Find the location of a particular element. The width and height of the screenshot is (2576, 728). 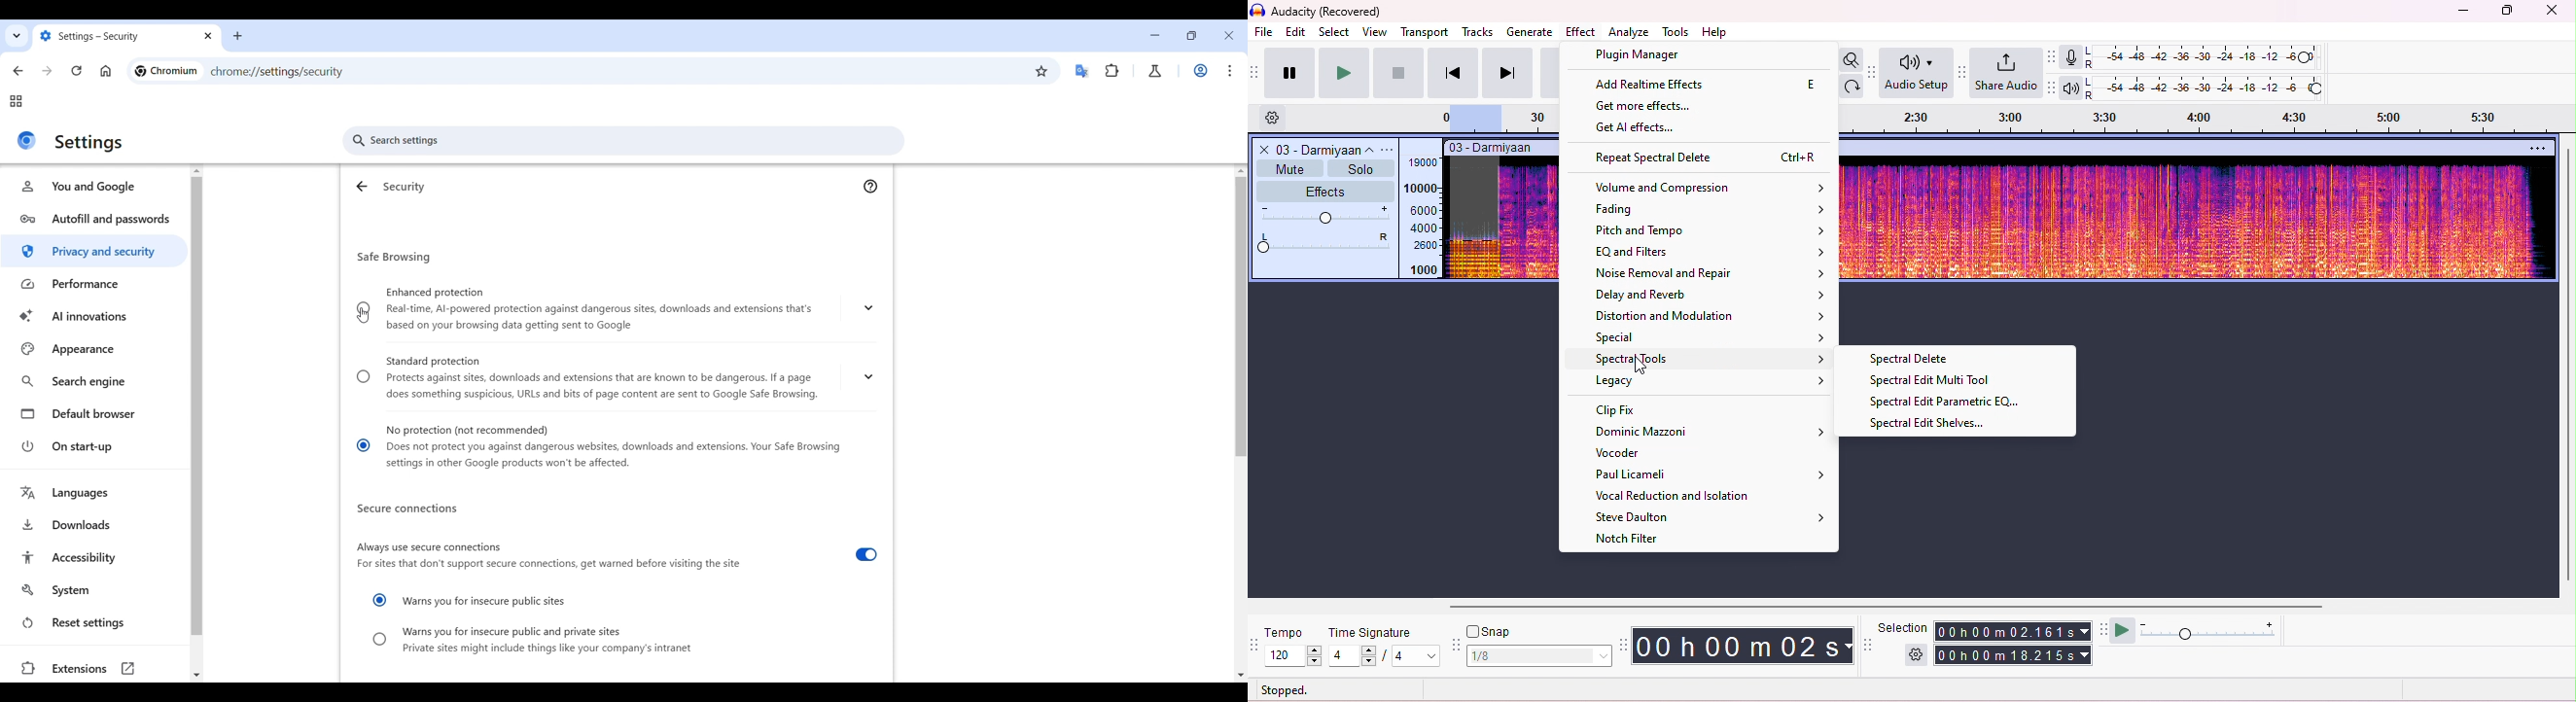

total time is located at coordinates (2015, 655).